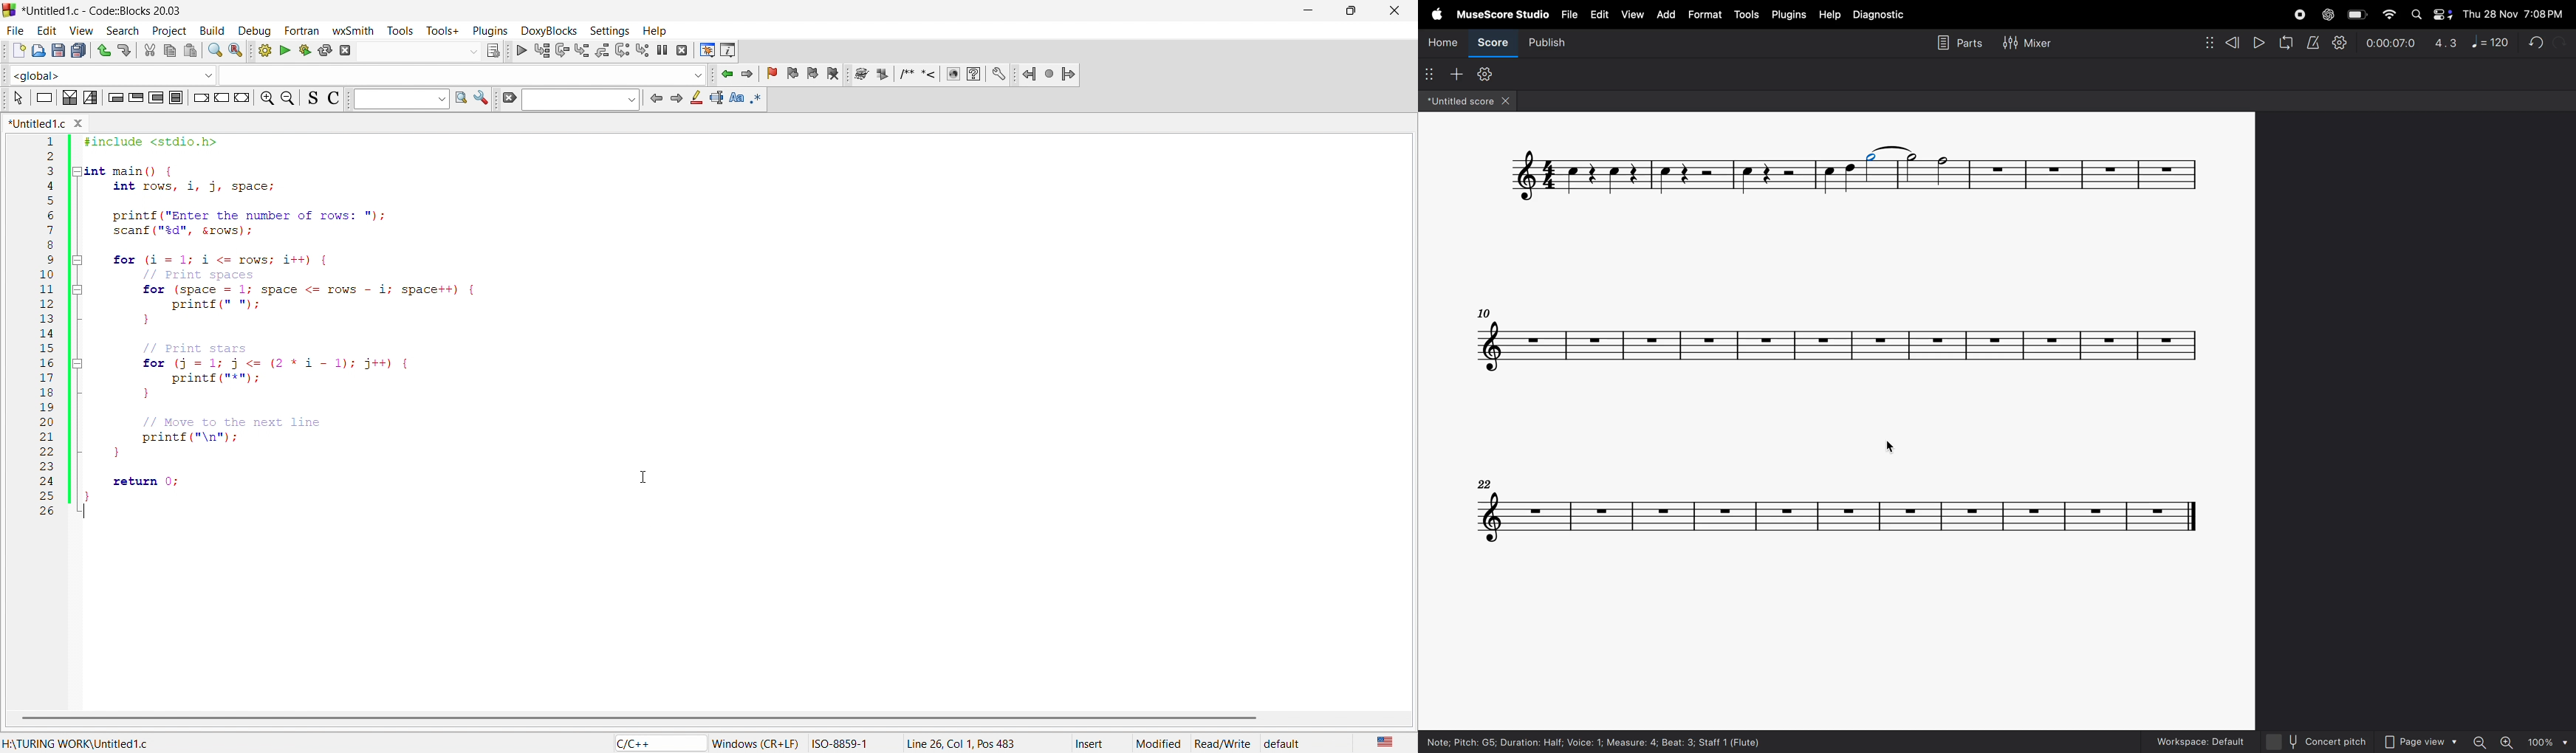 The width and height of the screenshot is (2576, 756). Describe the element at coordinates (508, 98) in the screenshot. I see `icon` at that location.